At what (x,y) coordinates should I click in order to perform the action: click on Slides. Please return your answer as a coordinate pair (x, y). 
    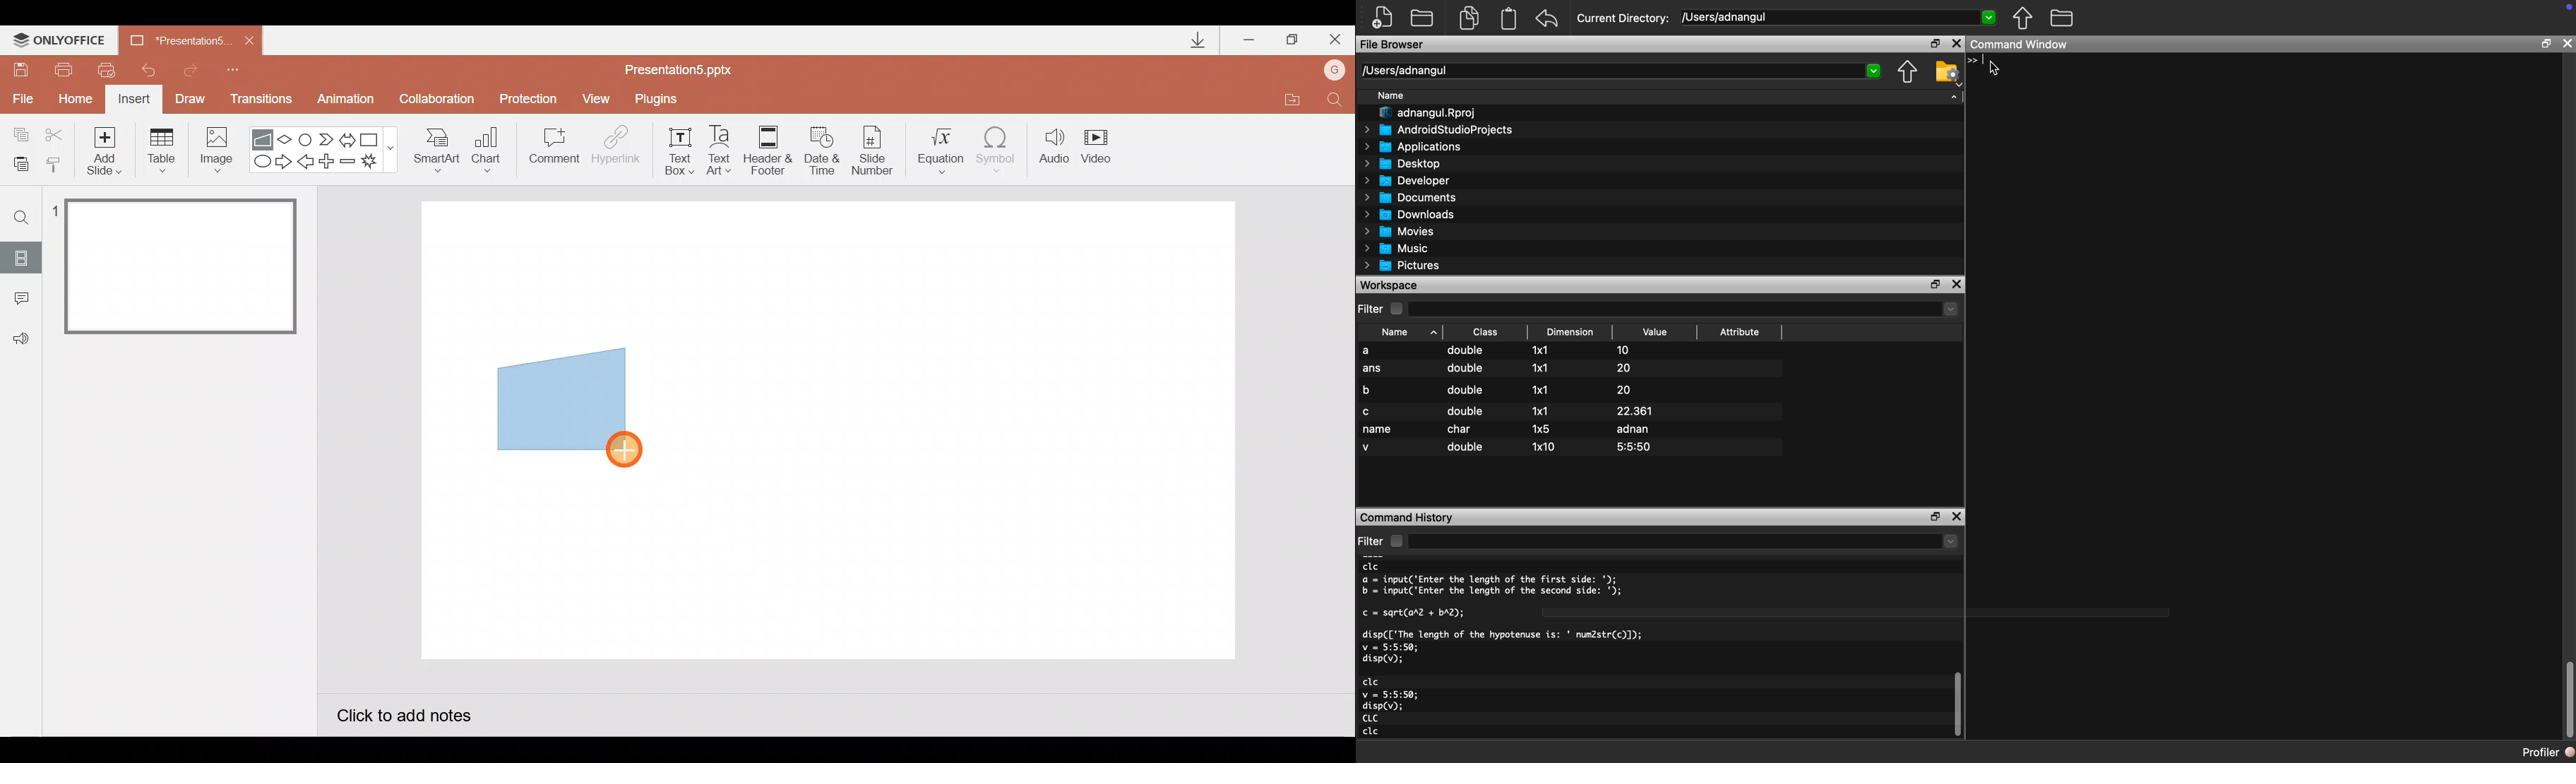
    Looking at the image, I should click on (20, 257).